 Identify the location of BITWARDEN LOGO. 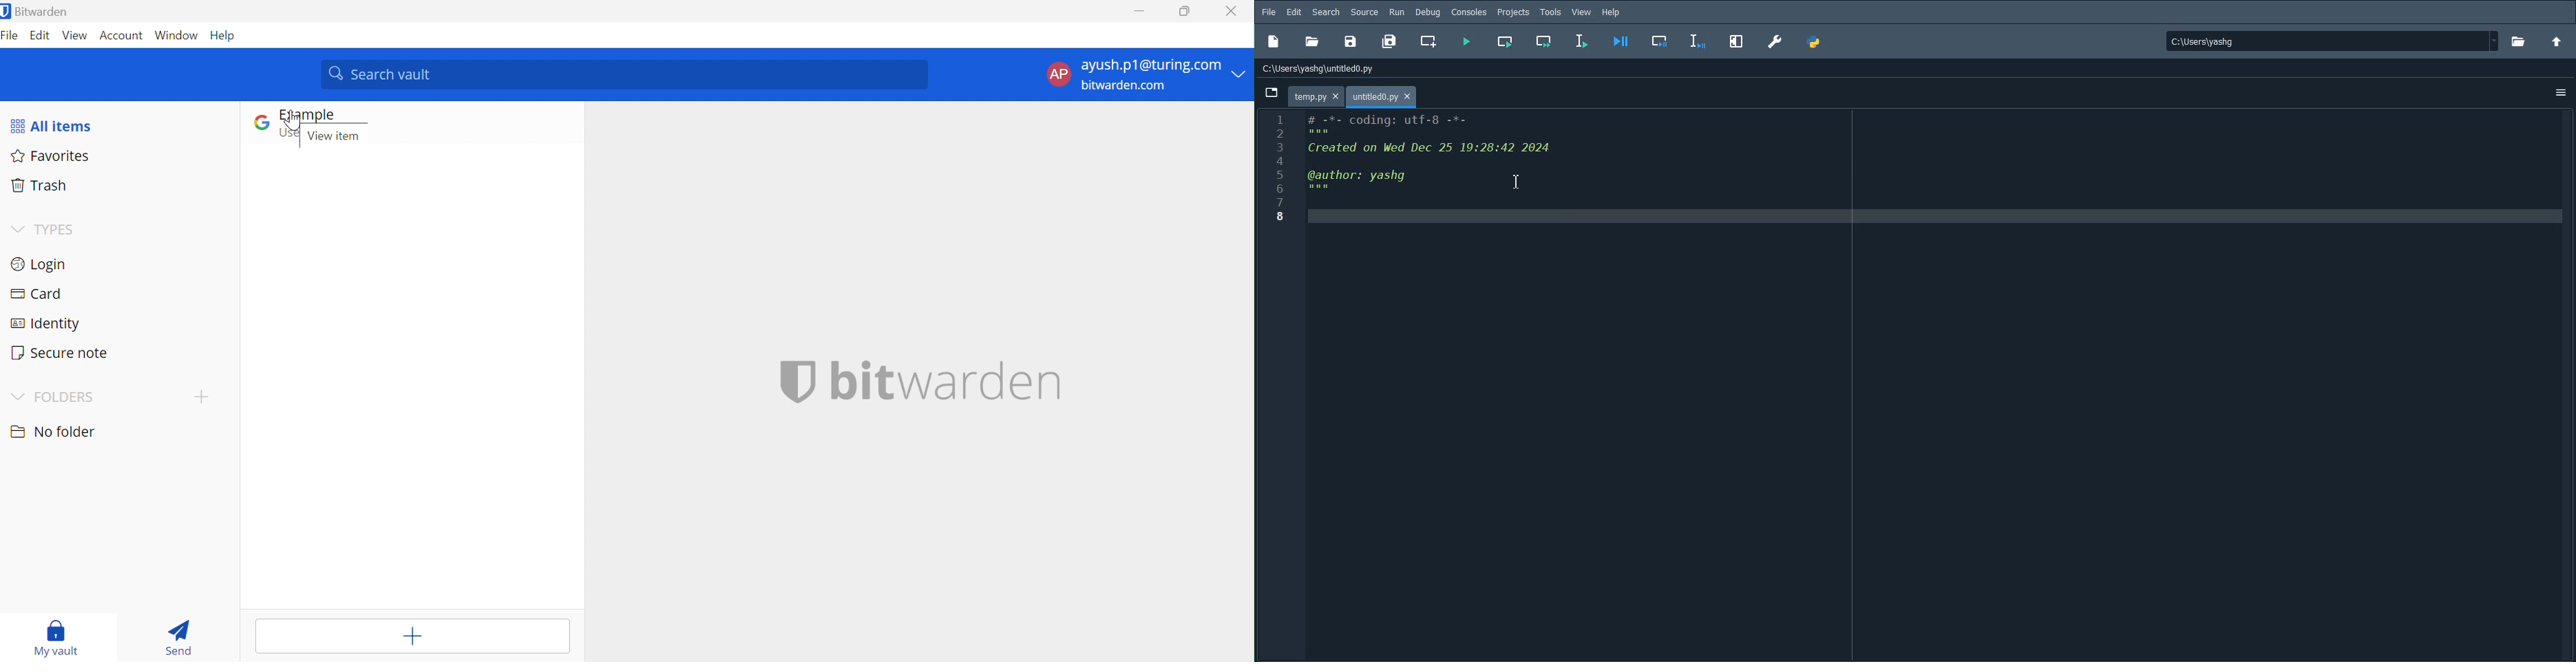
(798, 384).